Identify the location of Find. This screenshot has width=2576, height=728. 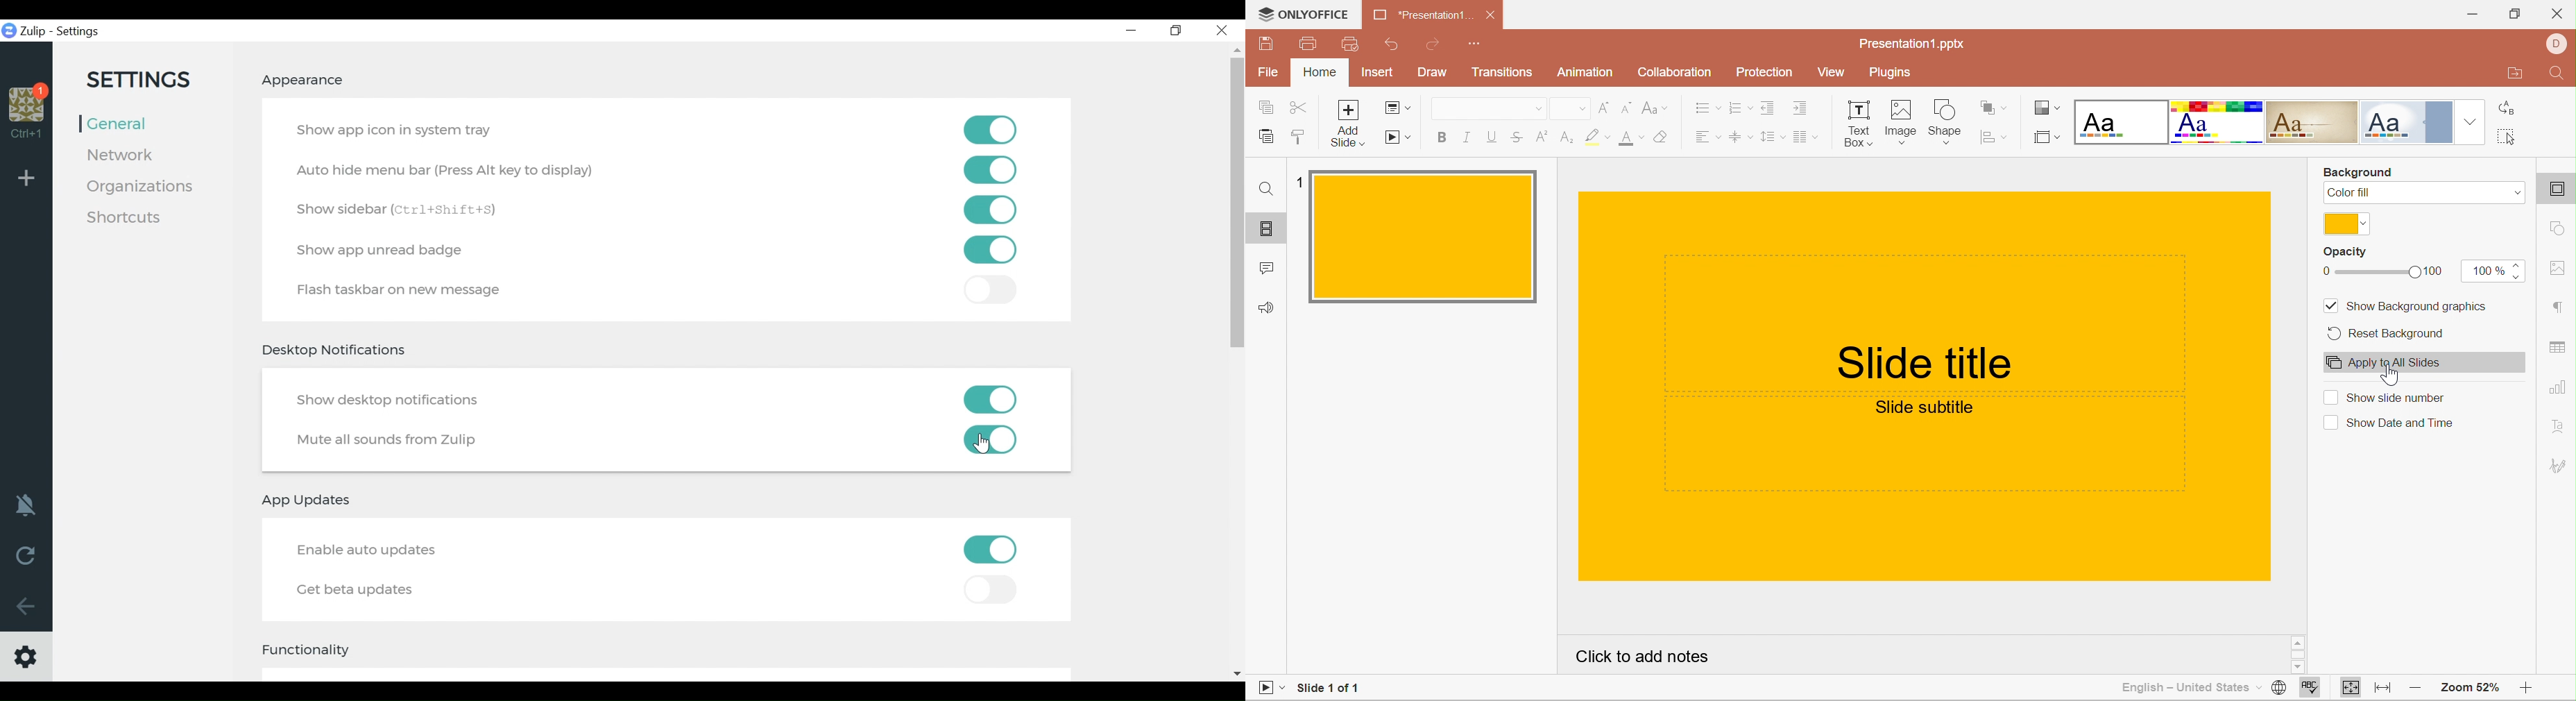
(1267, 189).